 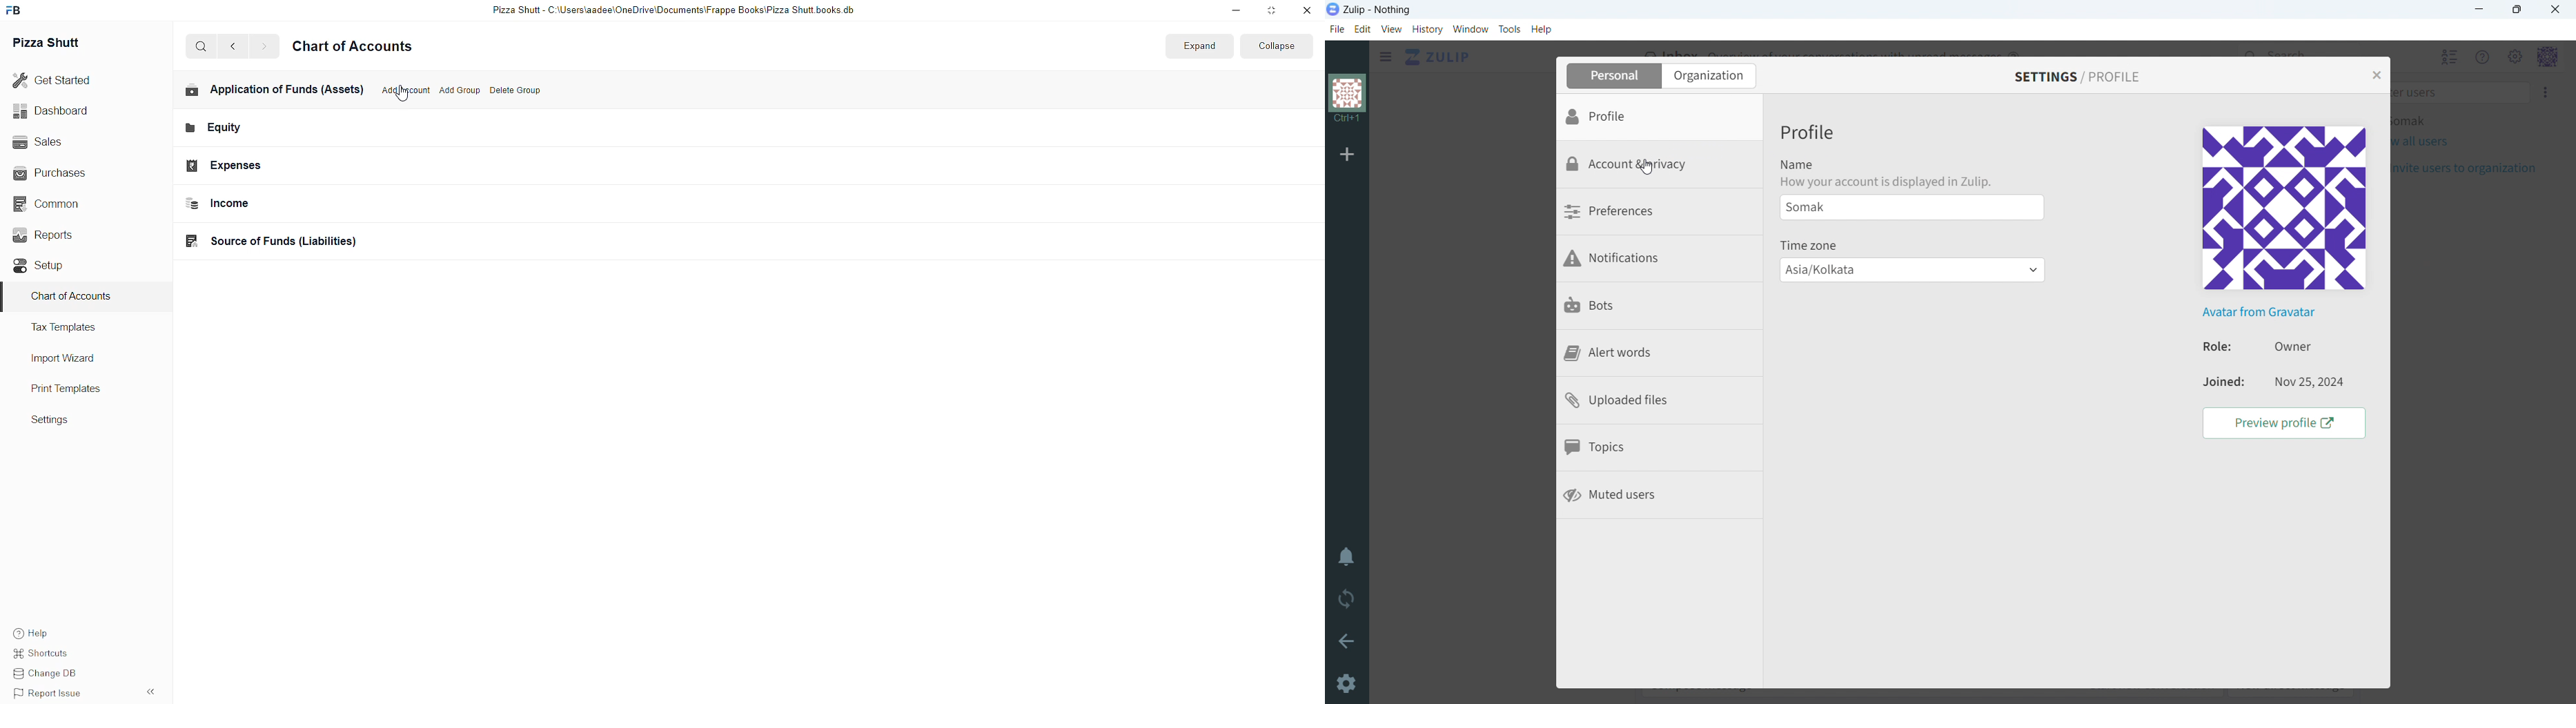 I want to click on uploaded files, so click(x=1661, y=402).